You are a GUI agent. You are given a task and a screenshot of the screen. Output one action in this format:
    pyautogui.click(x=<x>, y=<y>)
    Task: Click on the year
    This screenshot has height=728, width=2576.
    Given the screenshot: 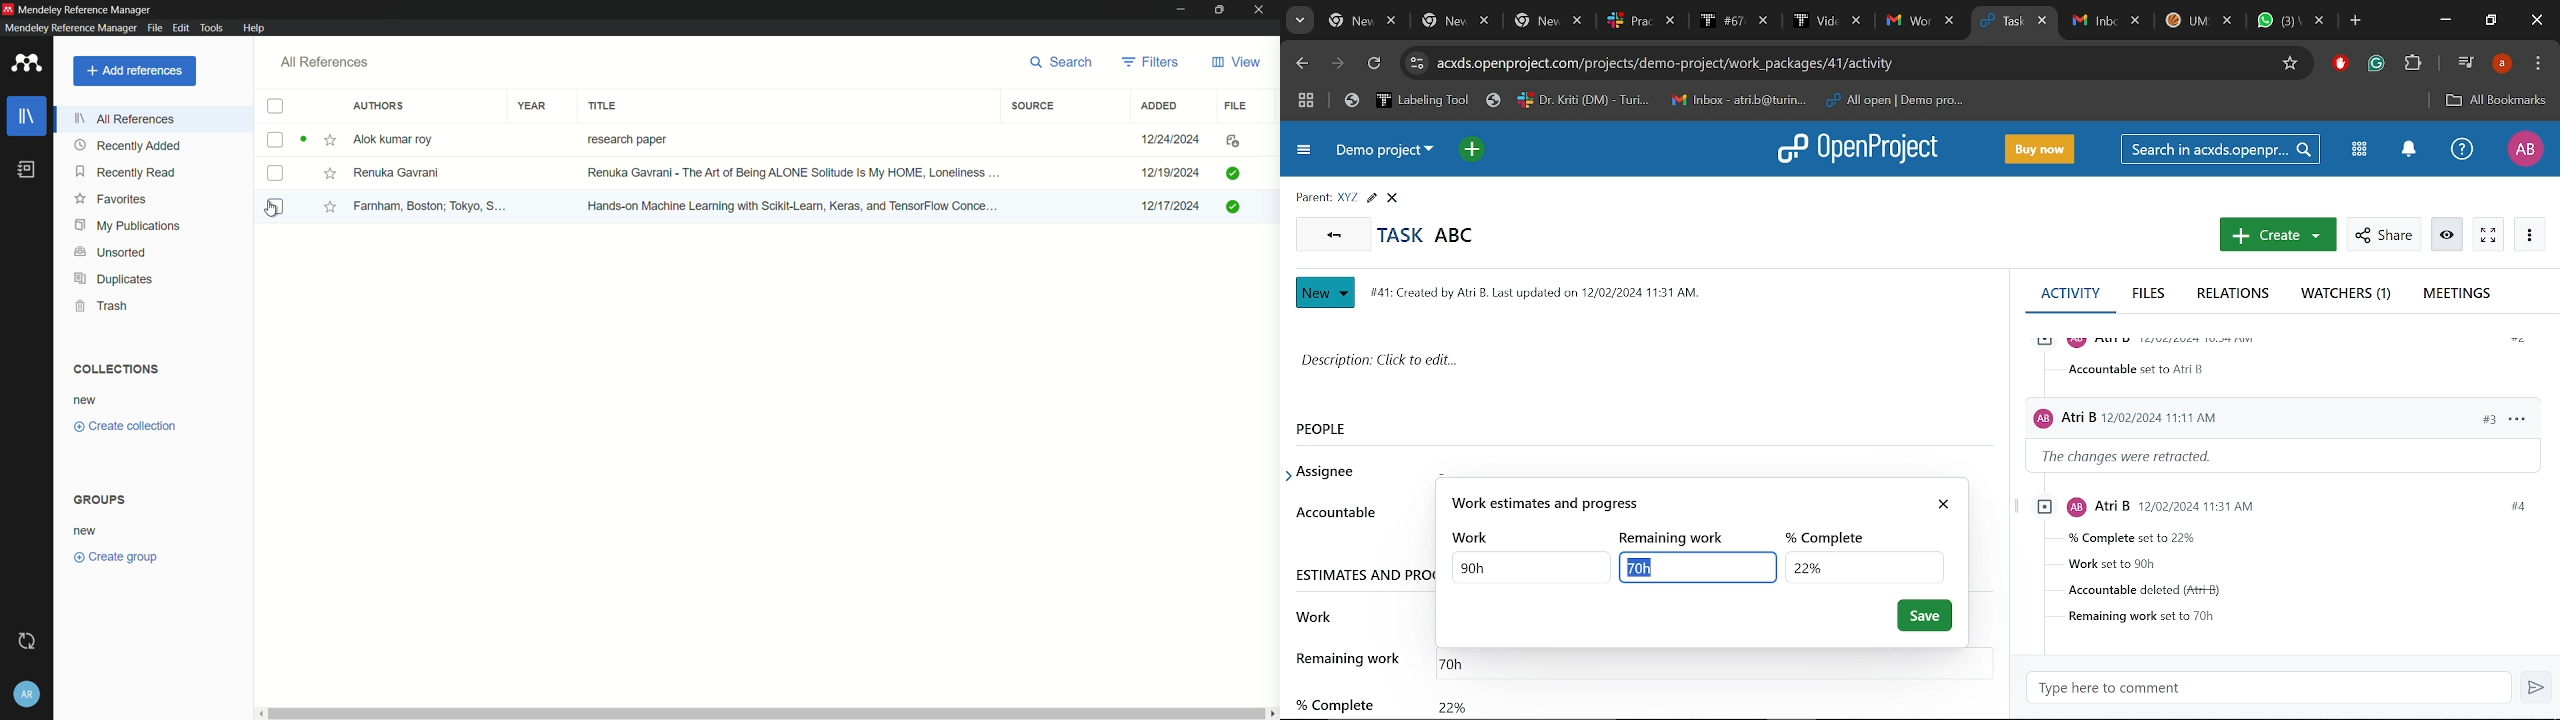 What is the action you would take?
    pyautogui.click(x=533, y=105)
    